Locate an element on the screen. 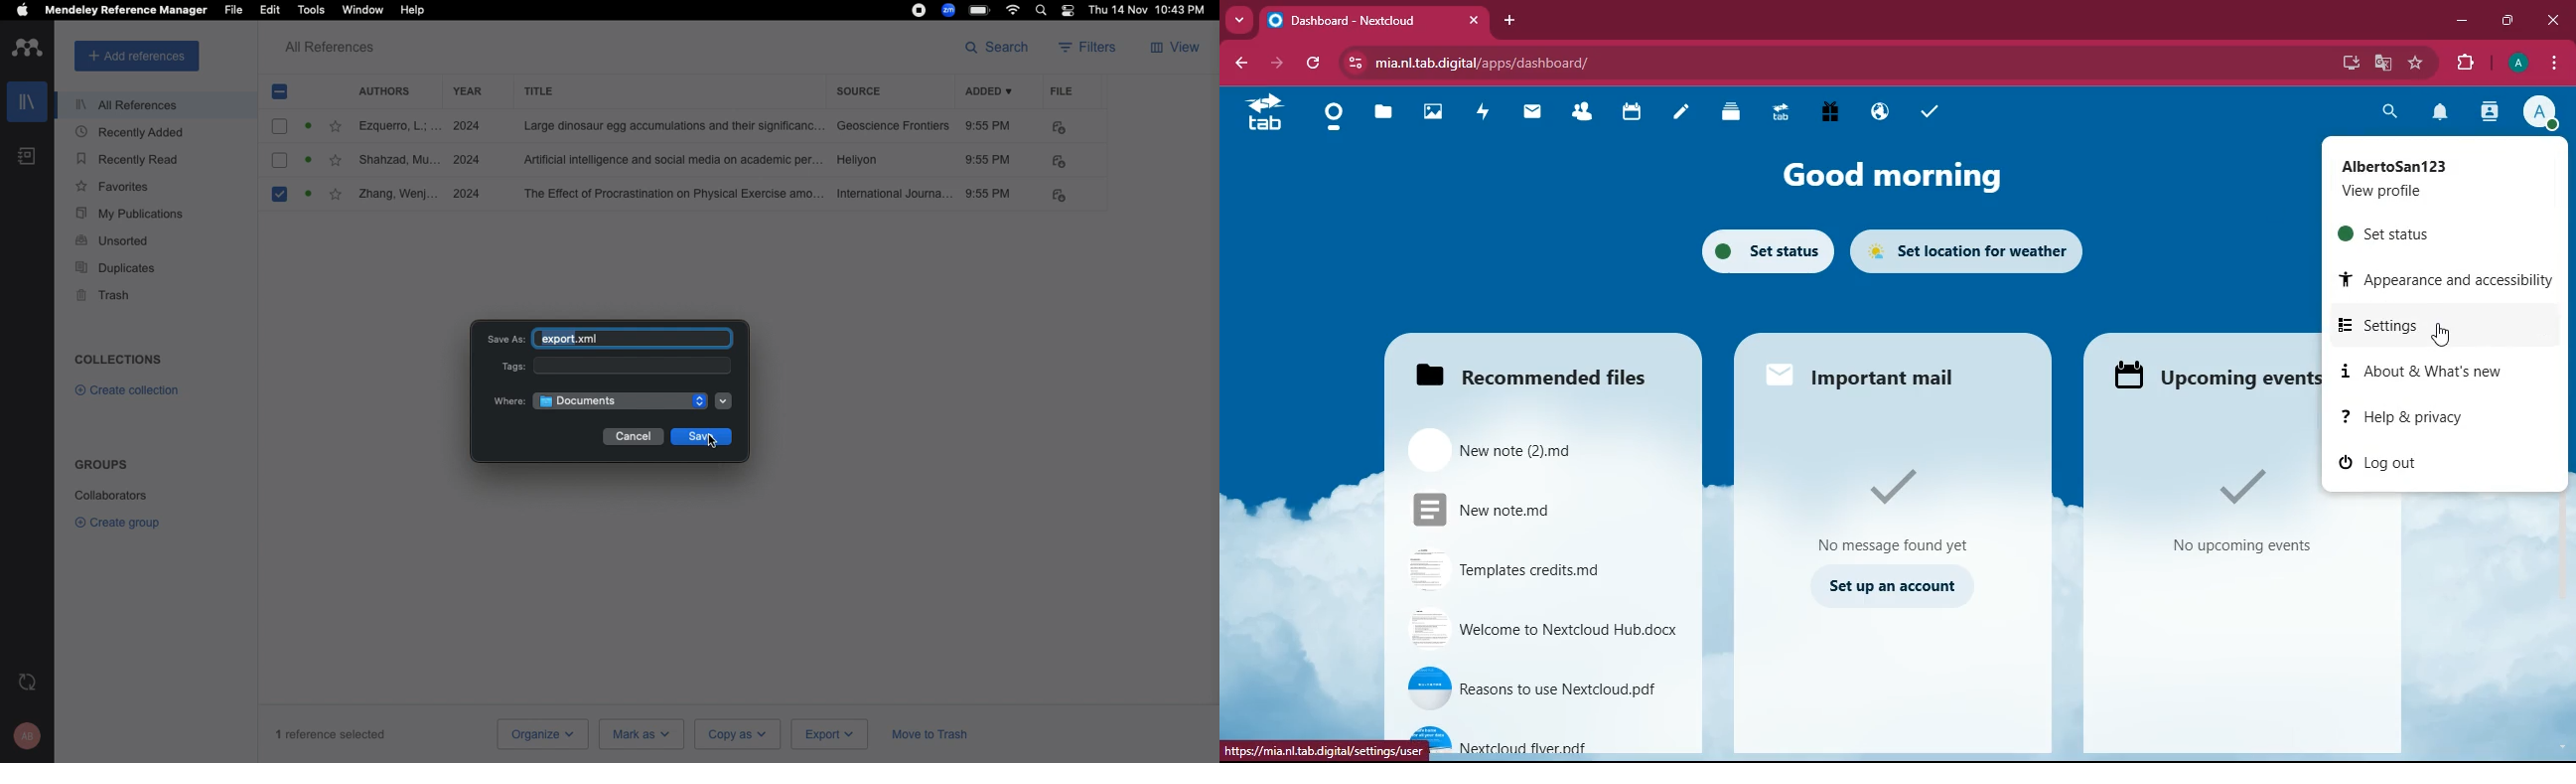 This screenshot has height=784, width=2576. Free Trial is located at coordinates (1828, 113).